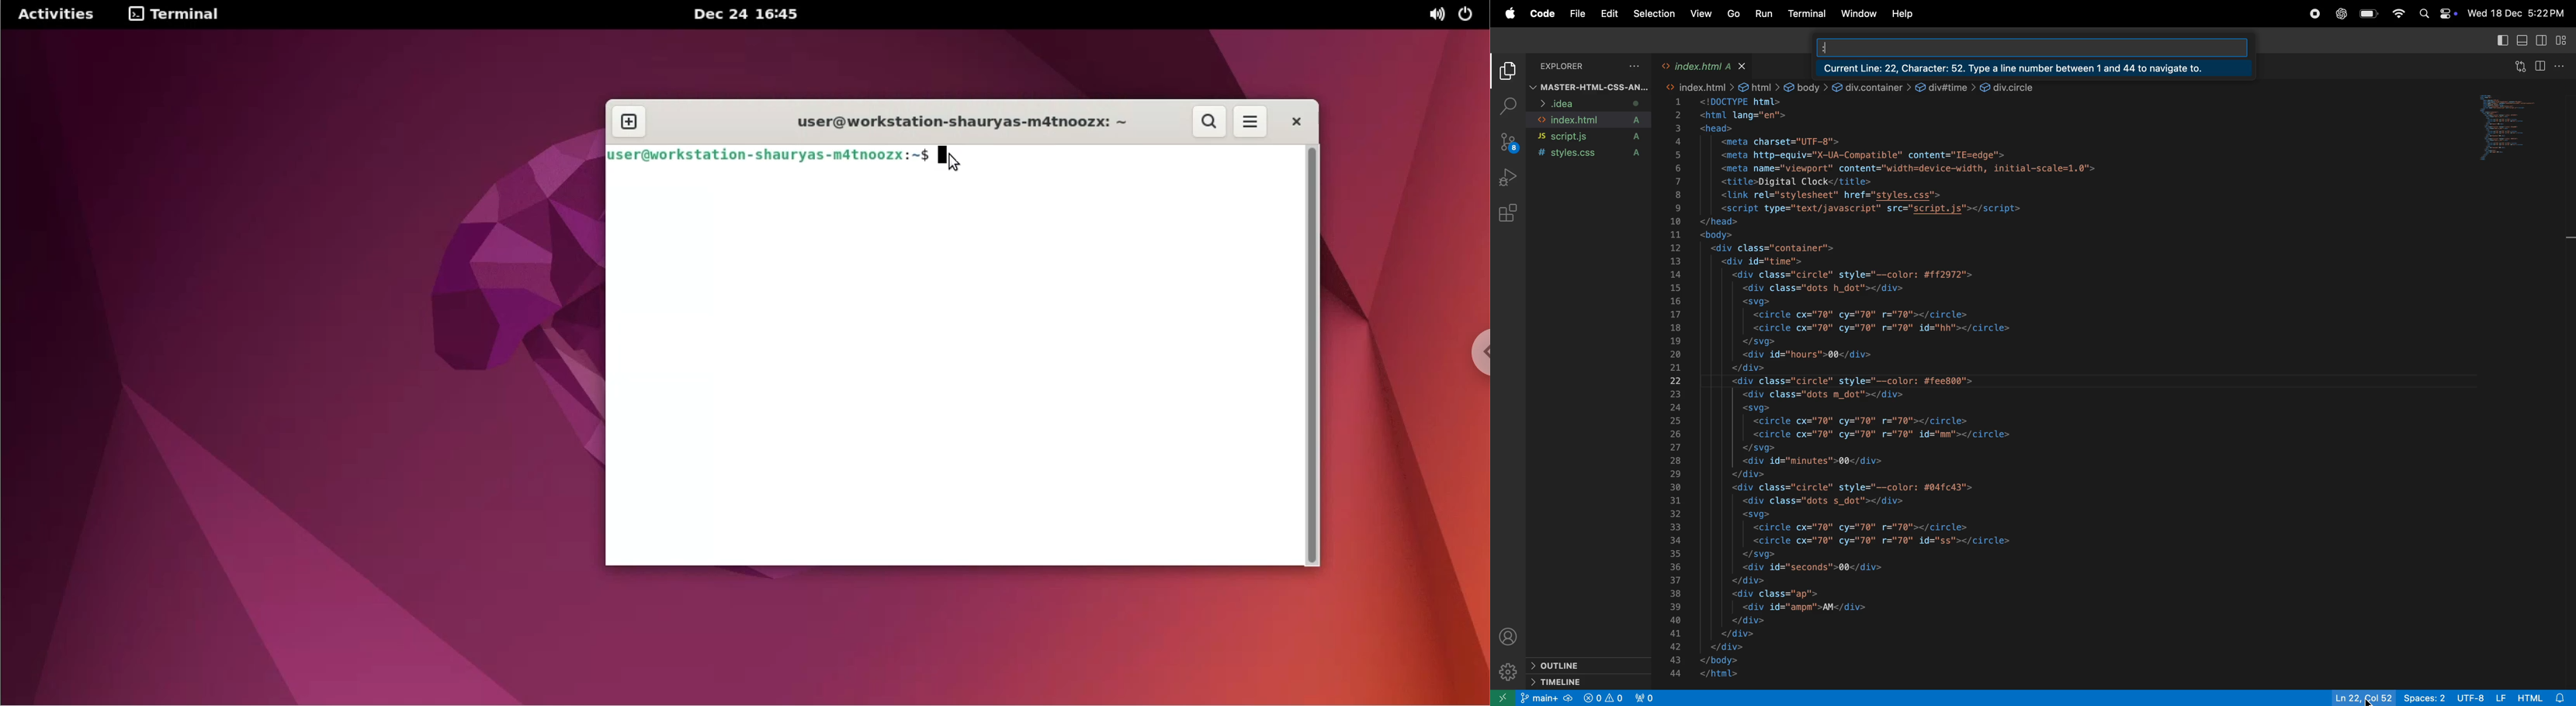 This screenshot has height=728, width=2576. I want to click on cursor, so click(2368, 699).